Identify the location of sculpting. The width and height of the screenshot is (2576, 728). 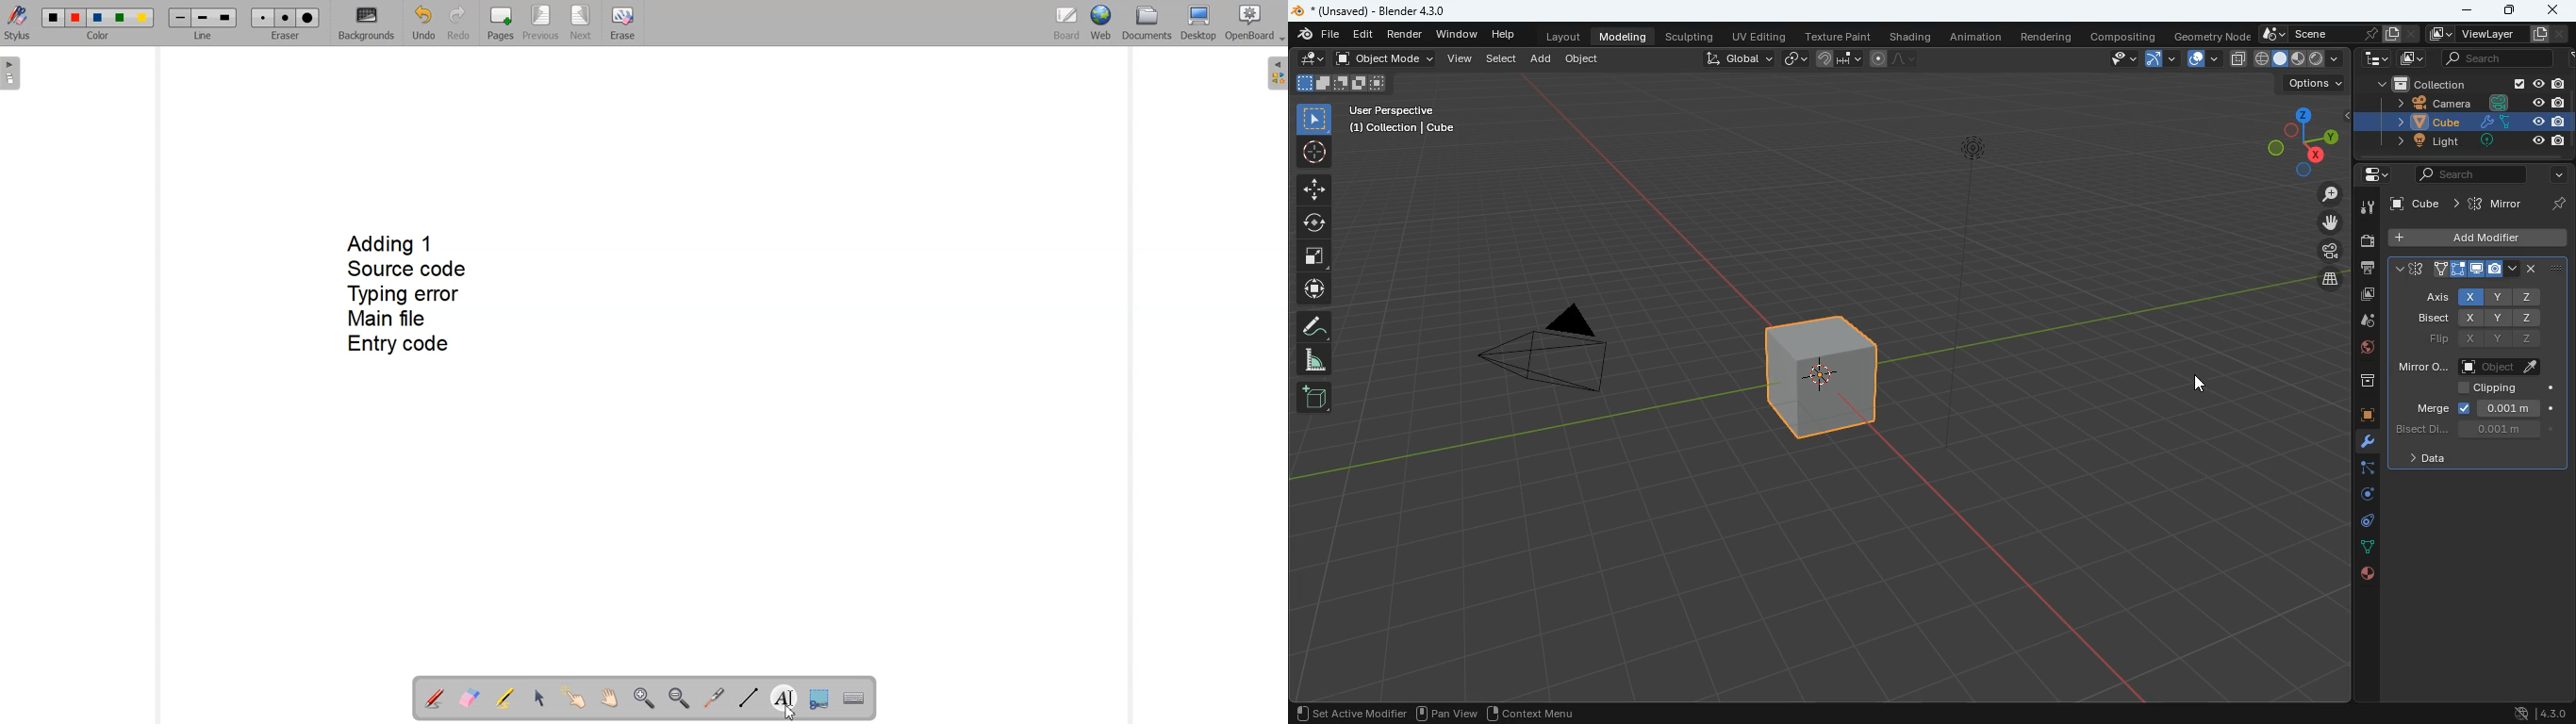
(1691, 37).